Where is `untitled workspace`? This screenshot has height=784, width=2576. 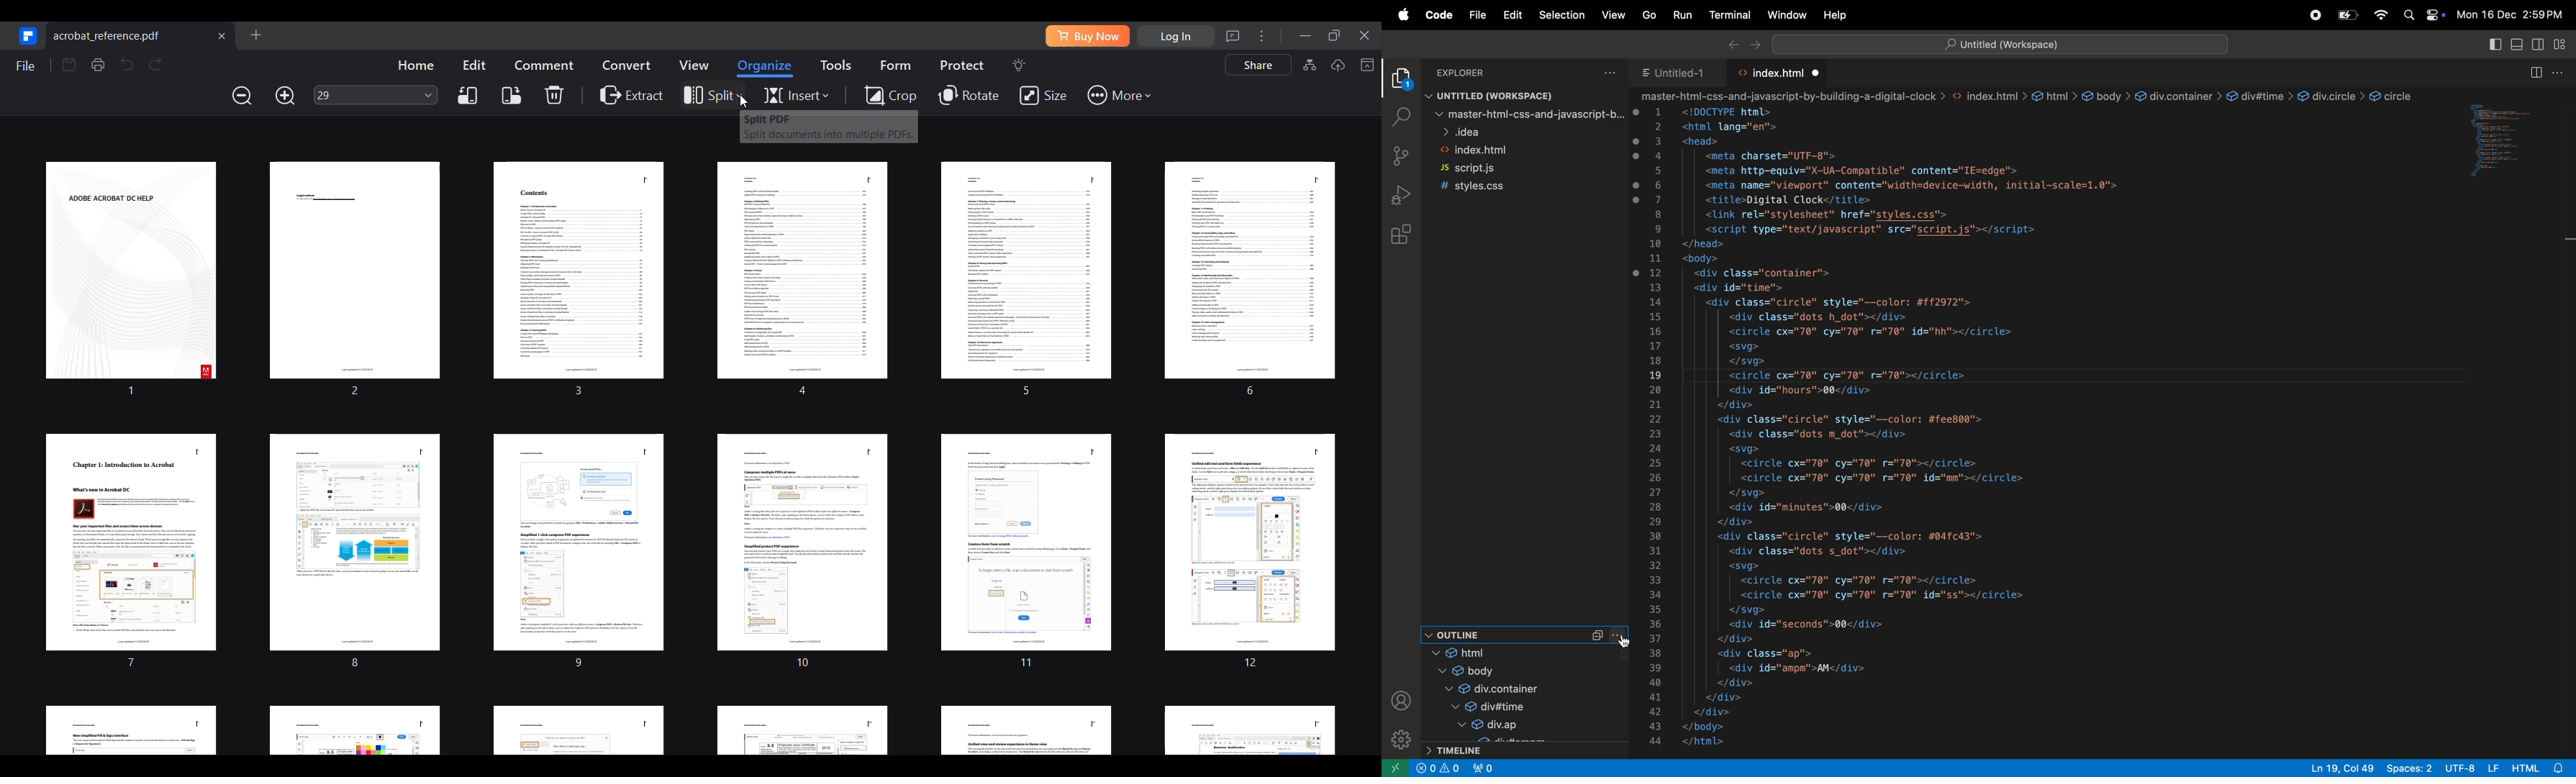
untitled workspace is located at coordinates (1999, 43).